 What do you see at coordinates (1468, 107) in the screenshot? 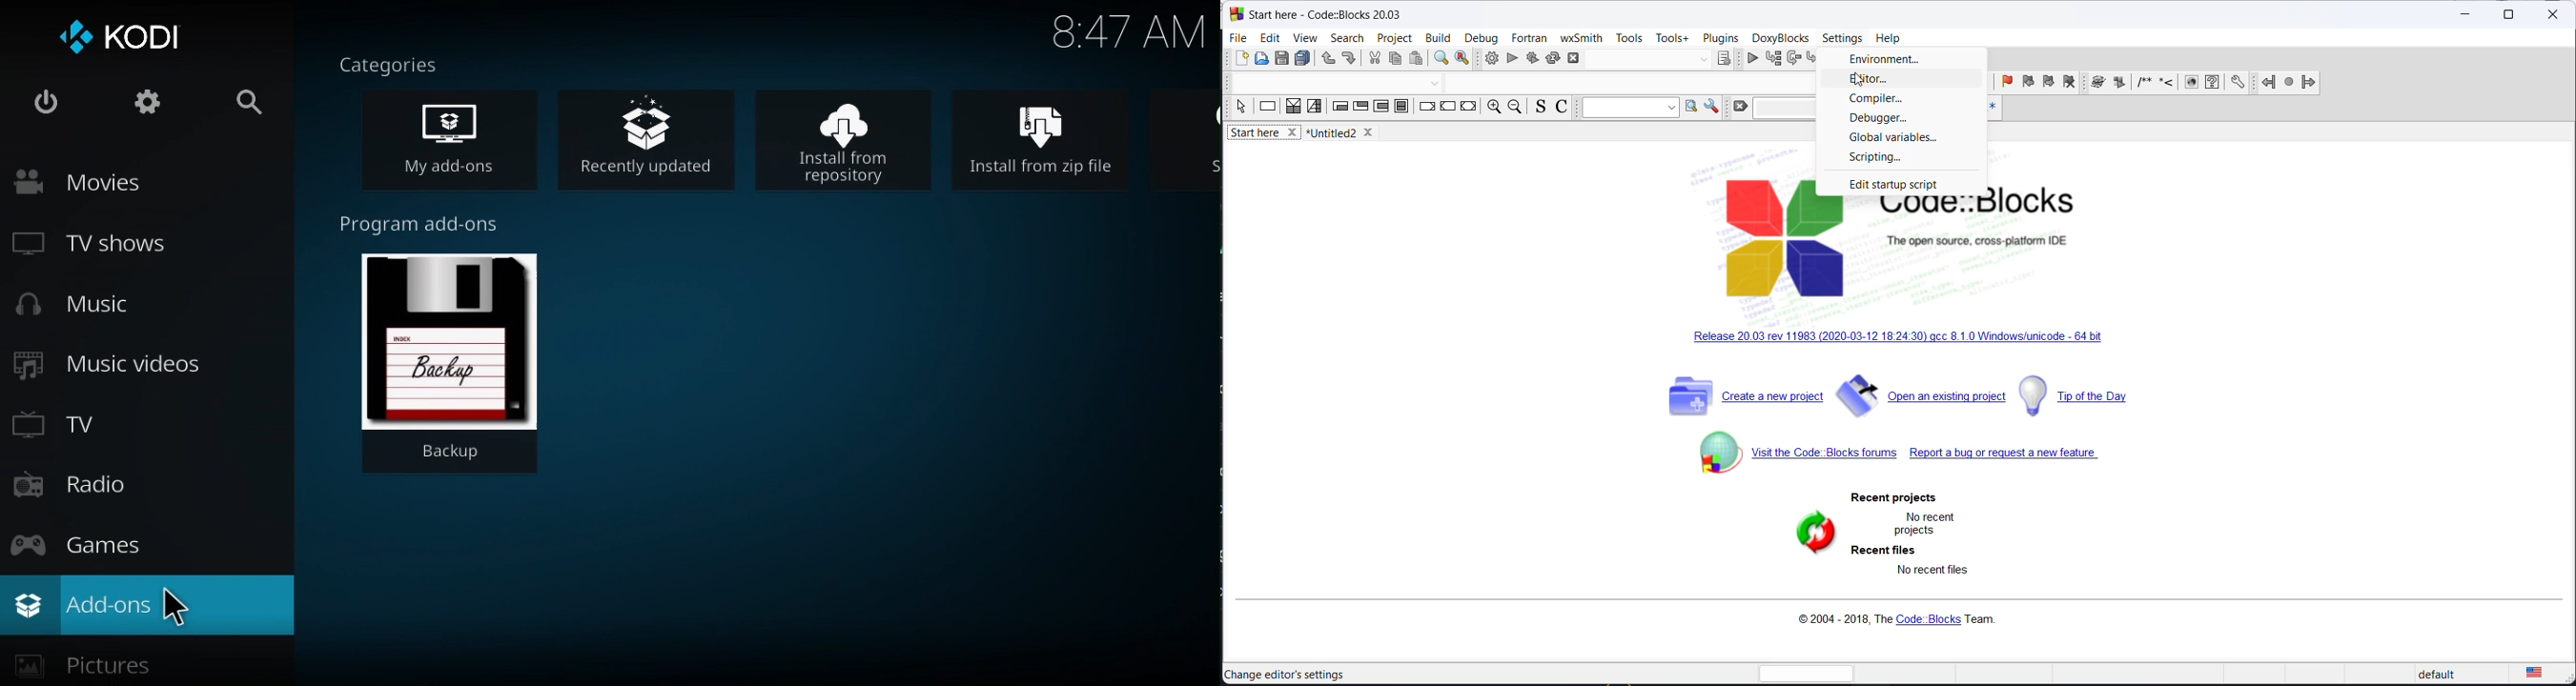
I see `return instruction` at bounding box center [1468, 107].